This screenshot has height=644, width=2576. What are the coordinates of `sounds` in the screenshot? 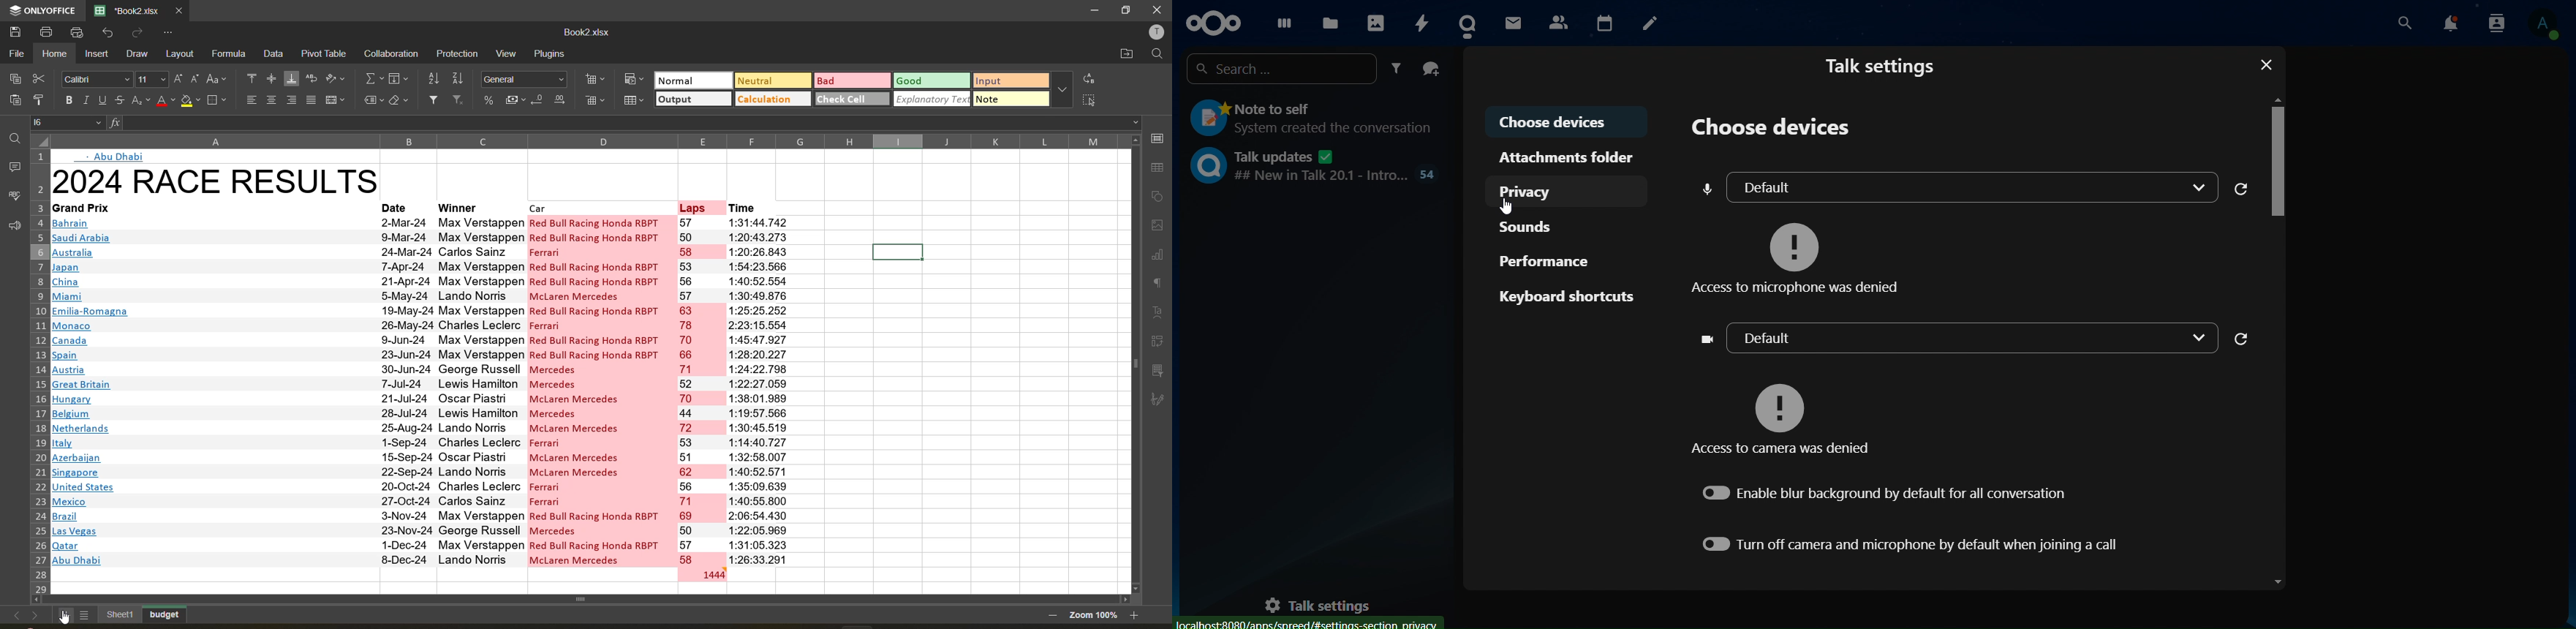 It's located at (1536, 225).